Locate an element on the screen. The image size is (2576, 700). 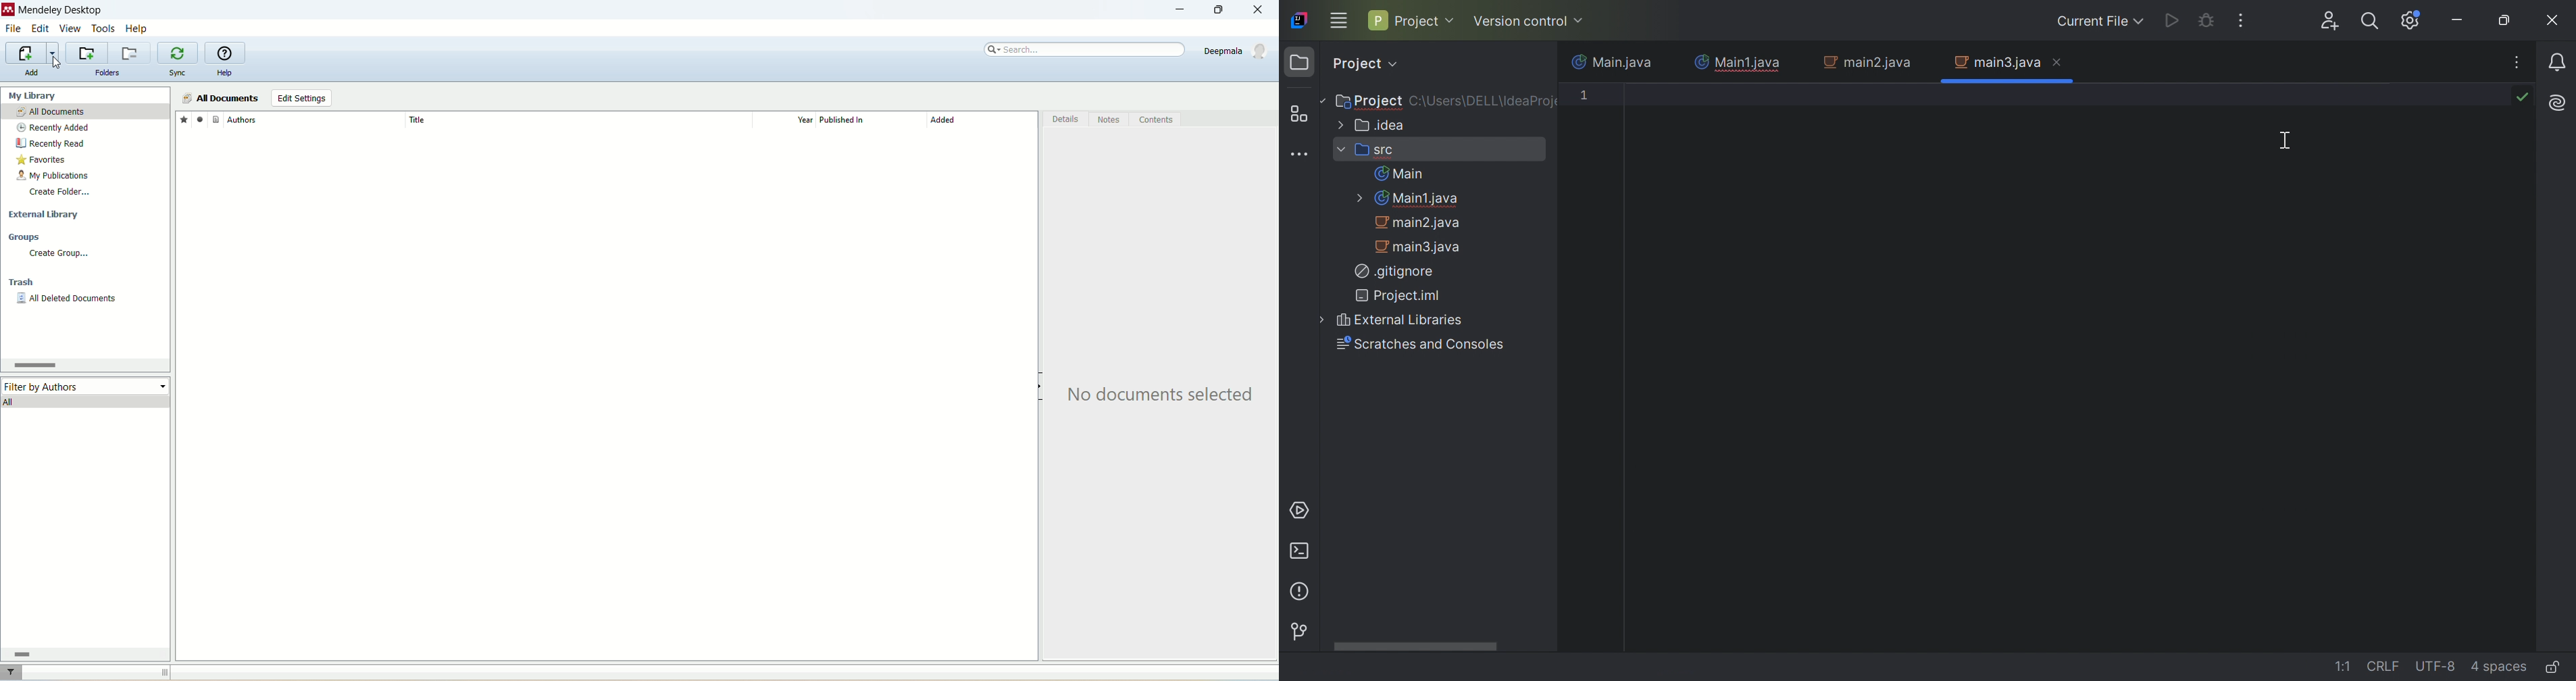
published in is located at coordinates (866, 120).